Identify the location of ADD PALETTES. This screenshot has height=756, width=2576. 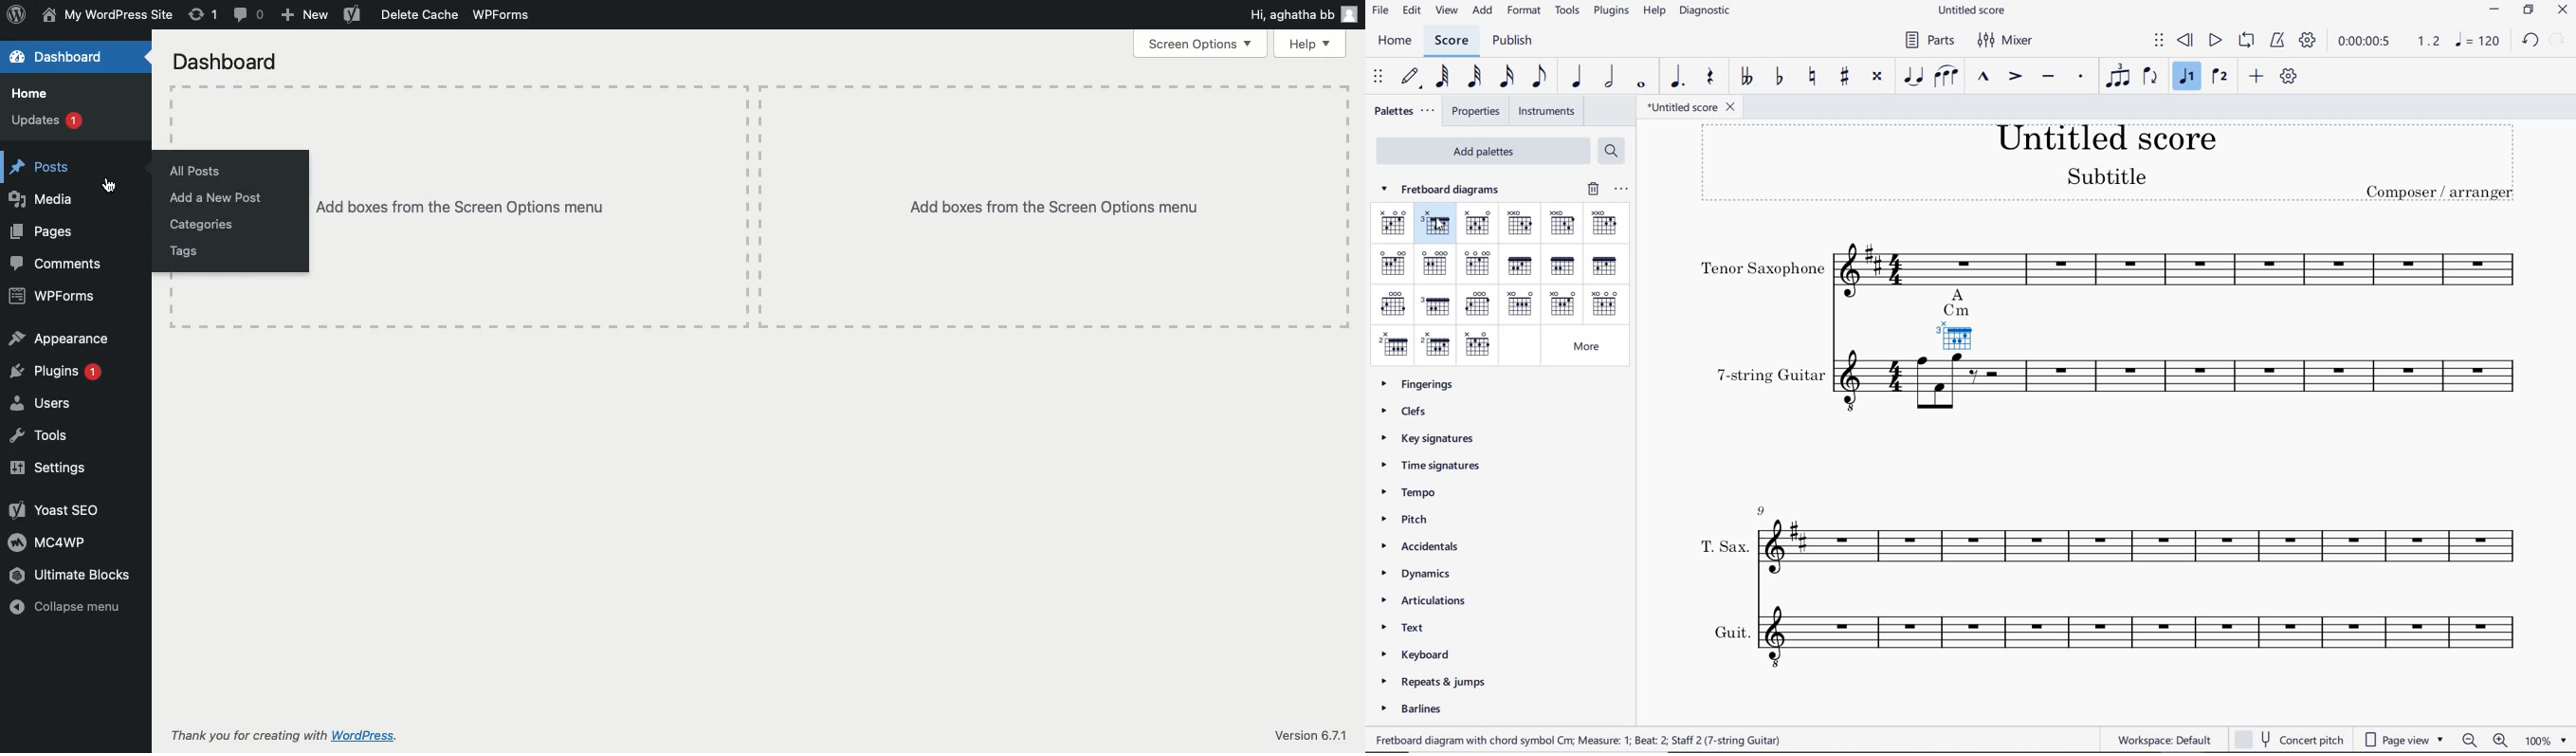
(1484, 149).